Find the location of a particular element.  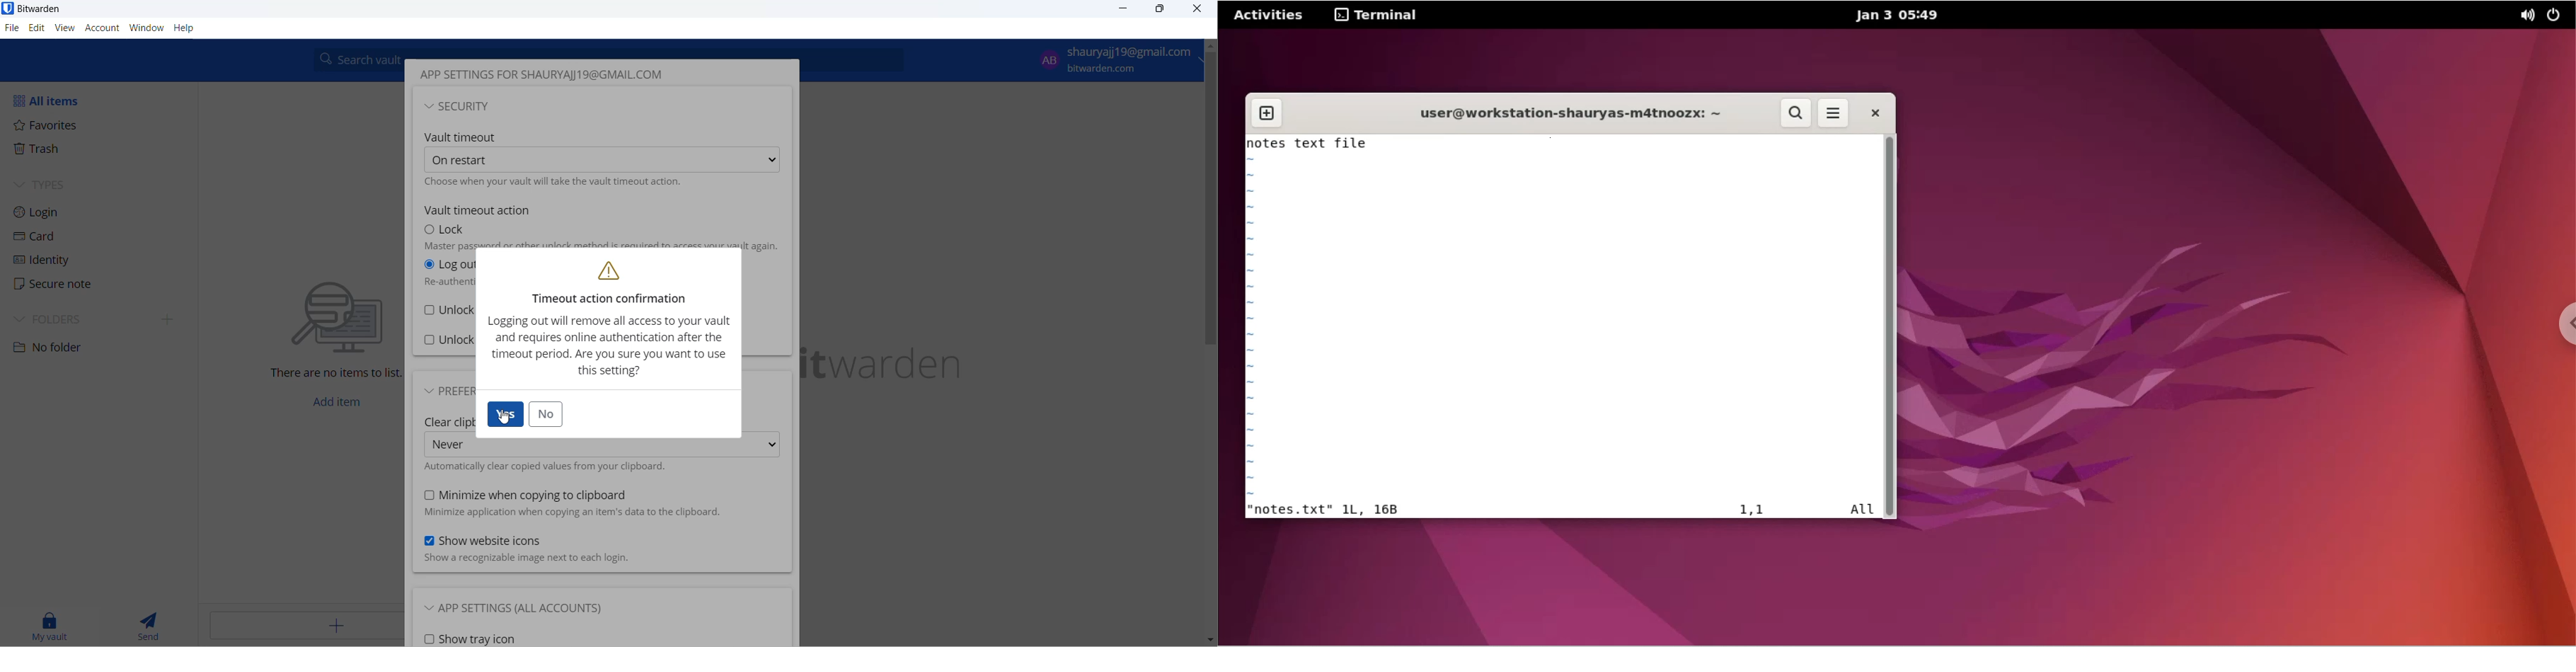

yes is located at coordinates (504, 414).